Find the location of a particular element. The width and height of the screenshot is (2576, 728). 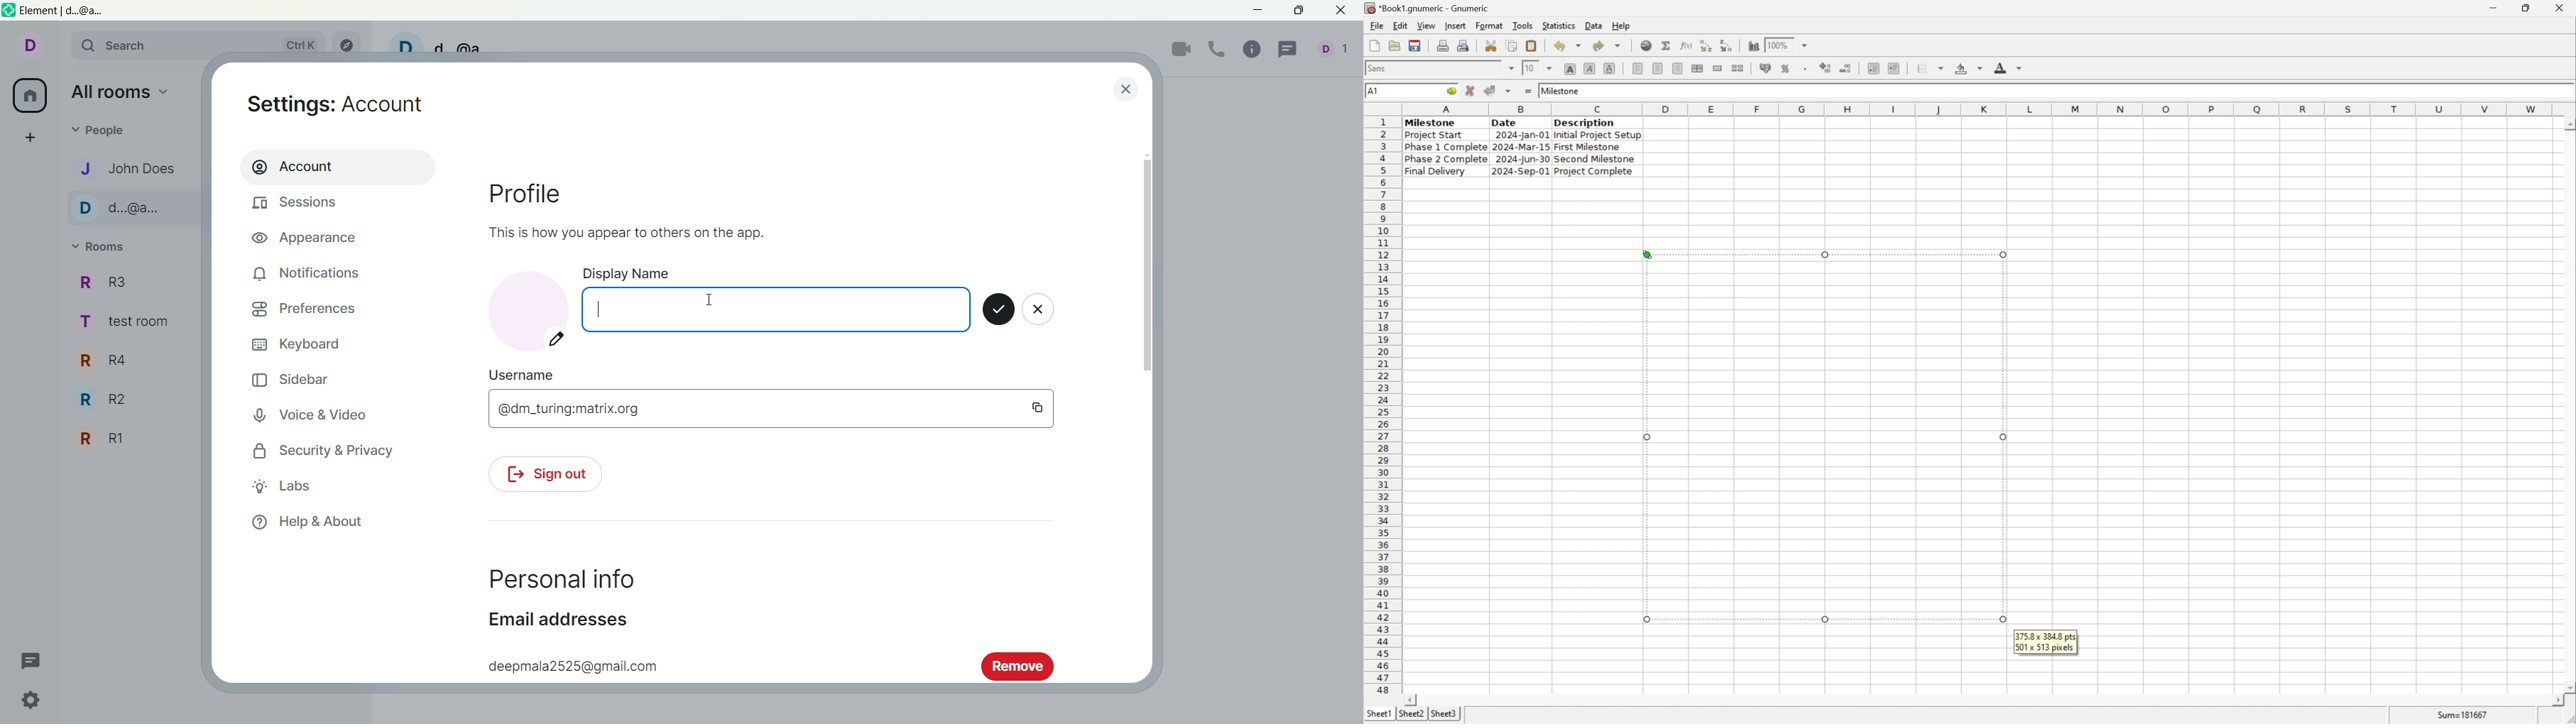

vertical scroll bar is located at coordinates (1149, 410).